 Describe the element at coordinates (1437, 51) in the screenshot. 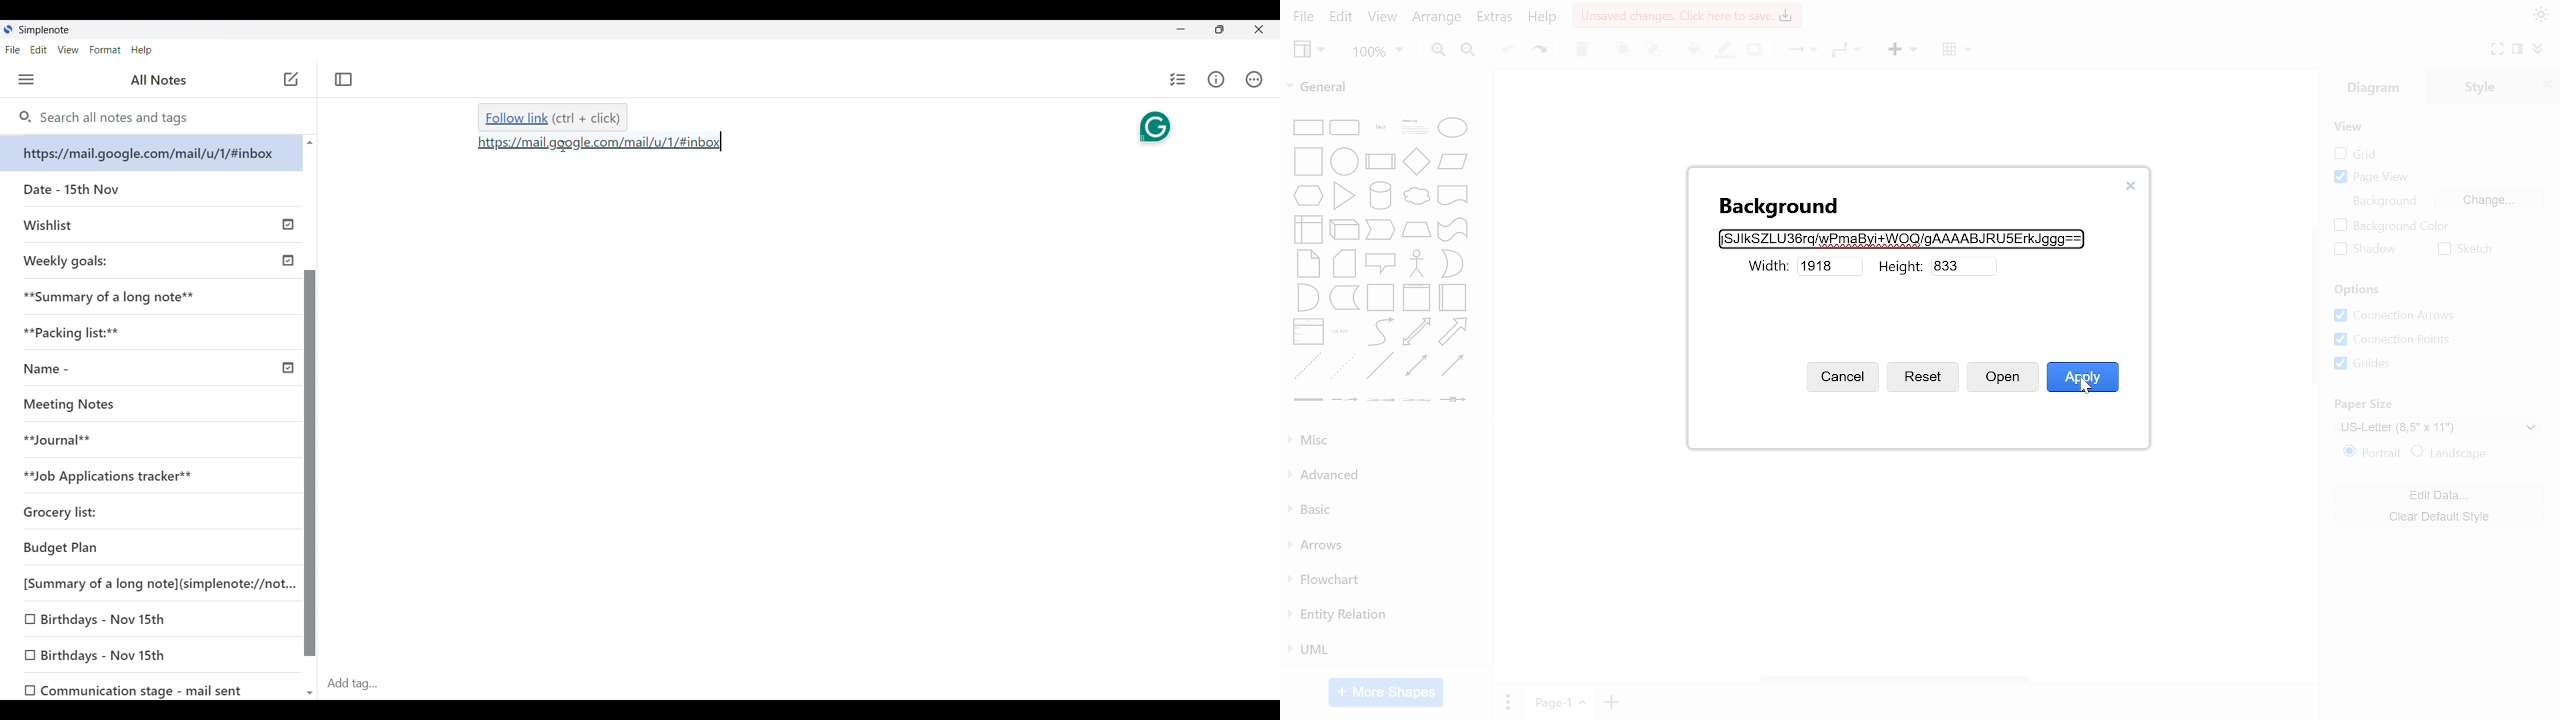

I see `zoom in` at that location.